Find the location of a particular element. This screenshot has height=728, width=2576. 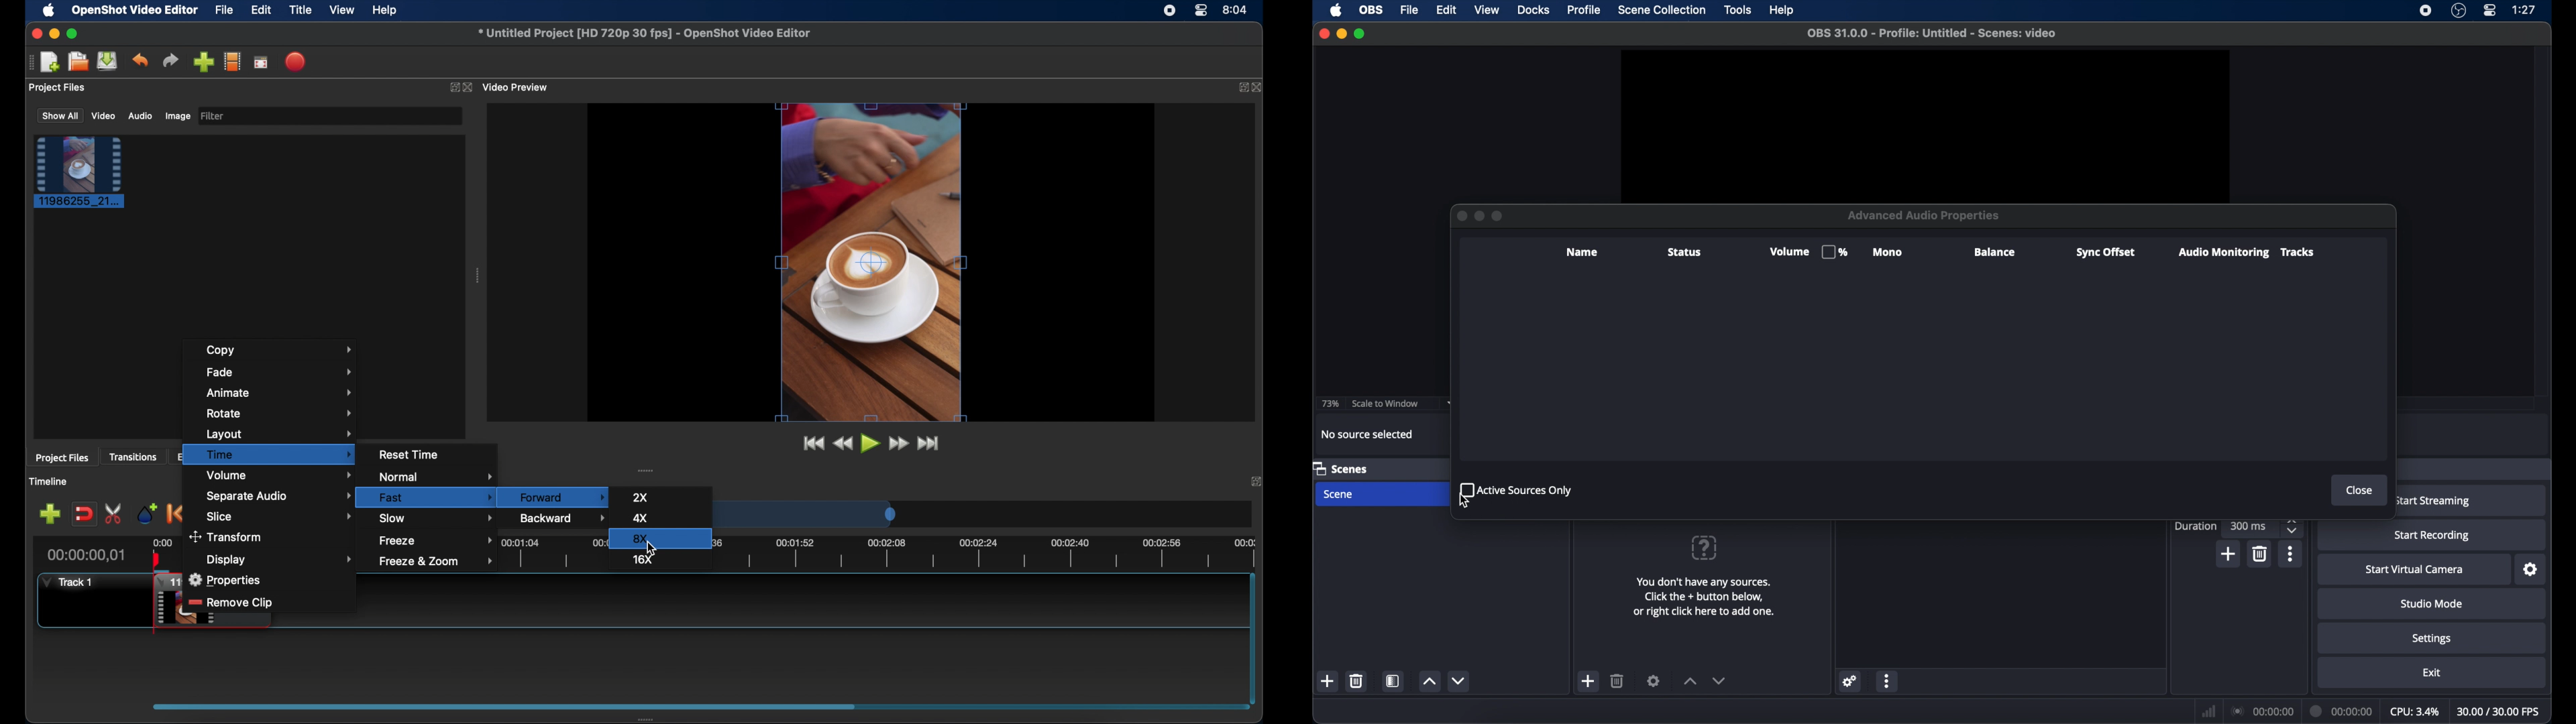

73% is located at coordinates (1329, 404).